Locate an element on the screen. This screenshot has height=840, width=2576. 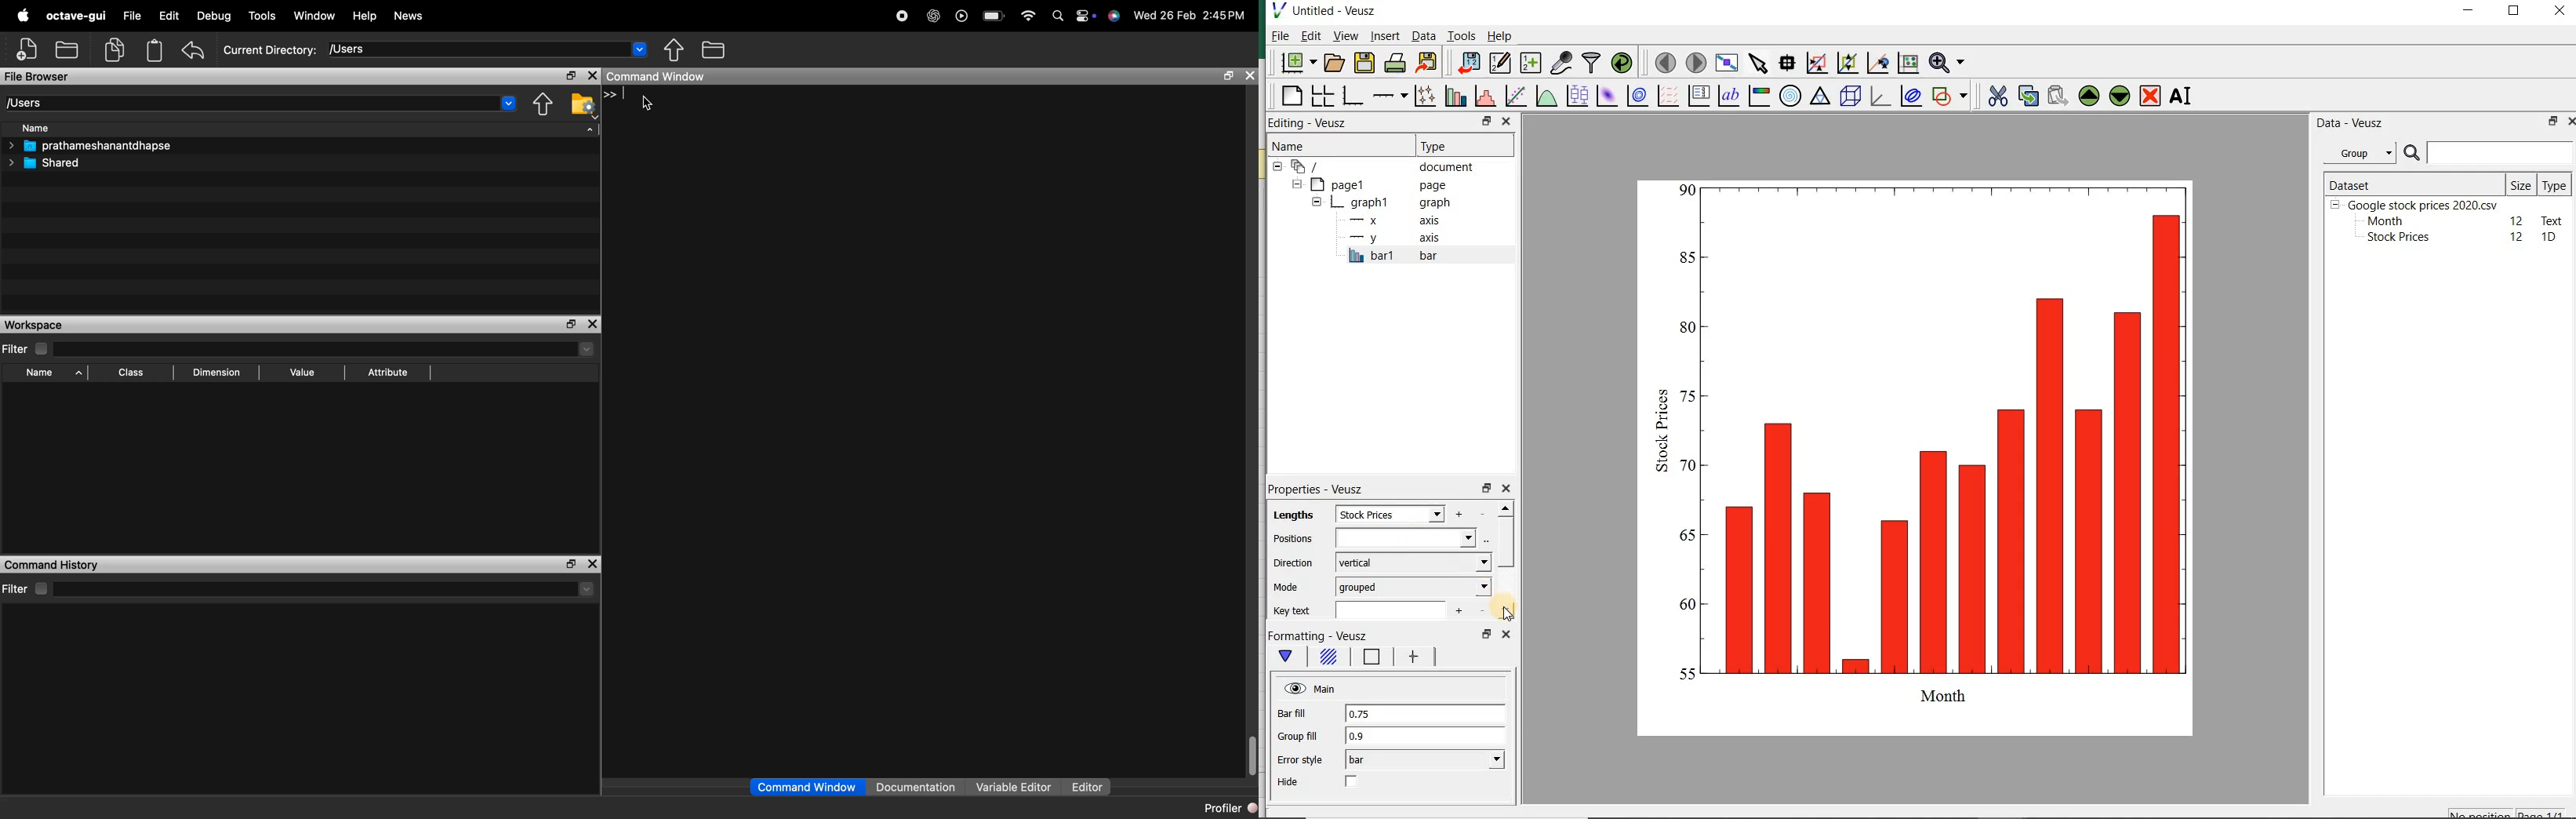
image color bar is located at coordinates (1757, 96).